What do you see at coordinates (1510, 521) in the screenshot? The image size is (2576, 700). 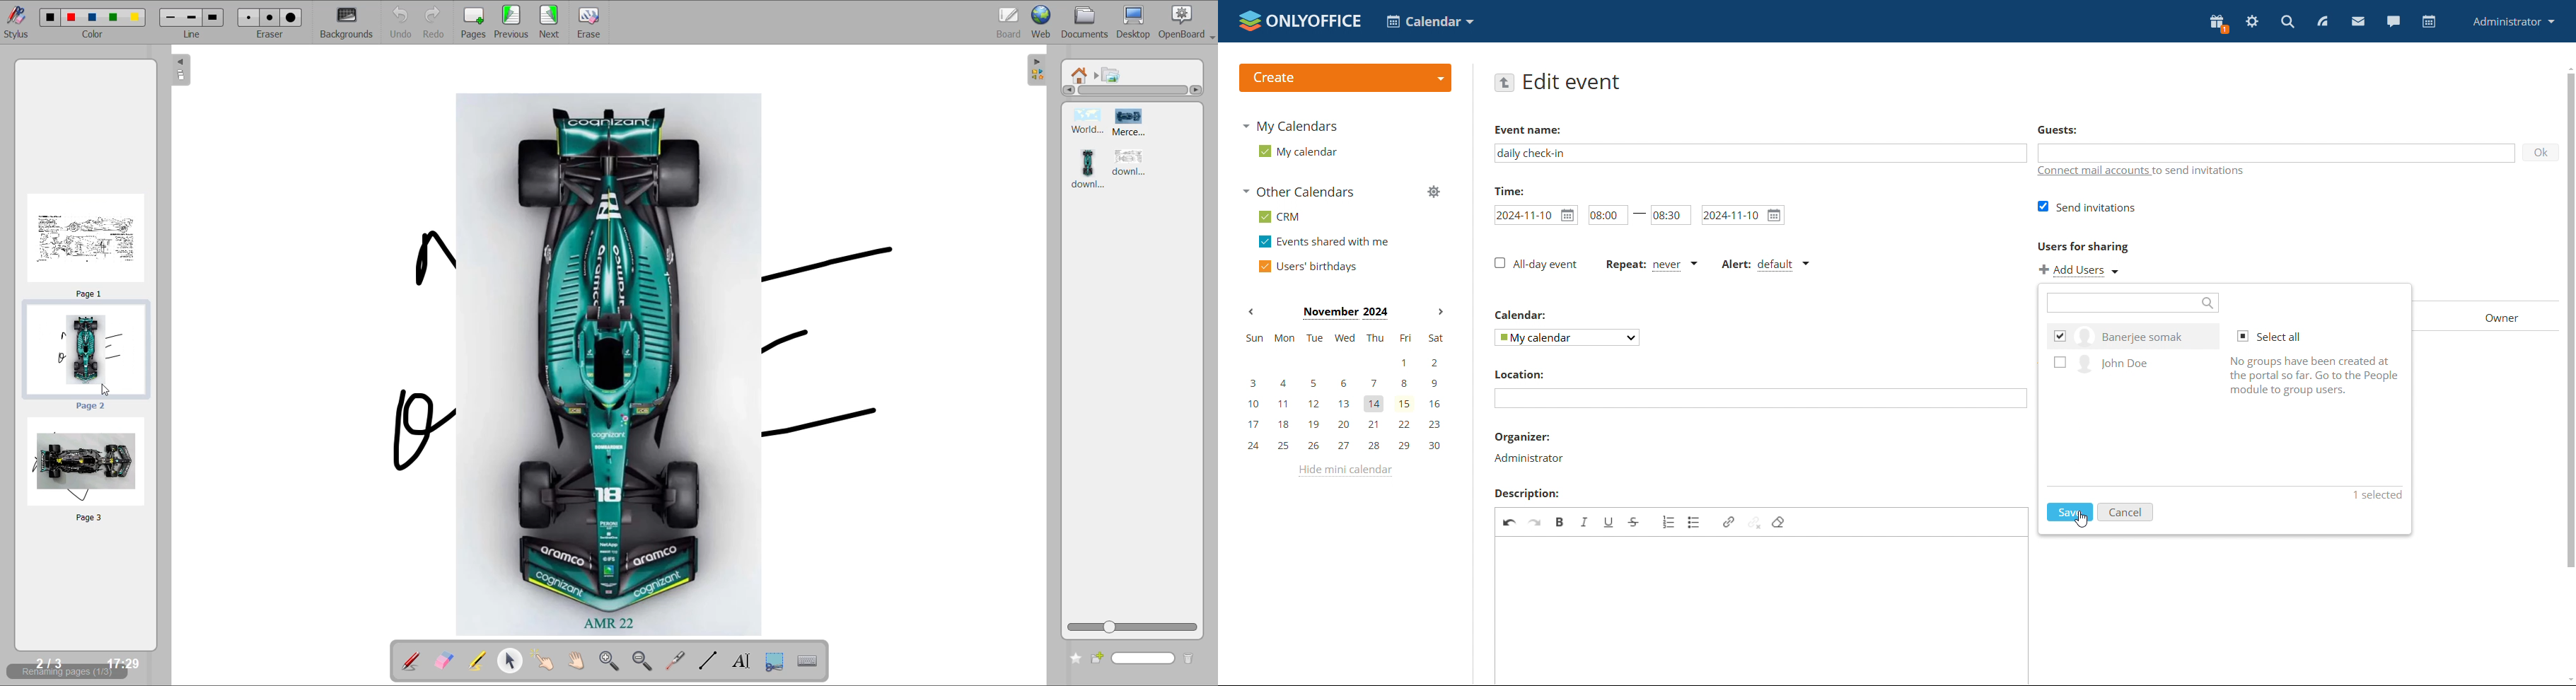 I see `undo` at bounding box center [1510, 521].